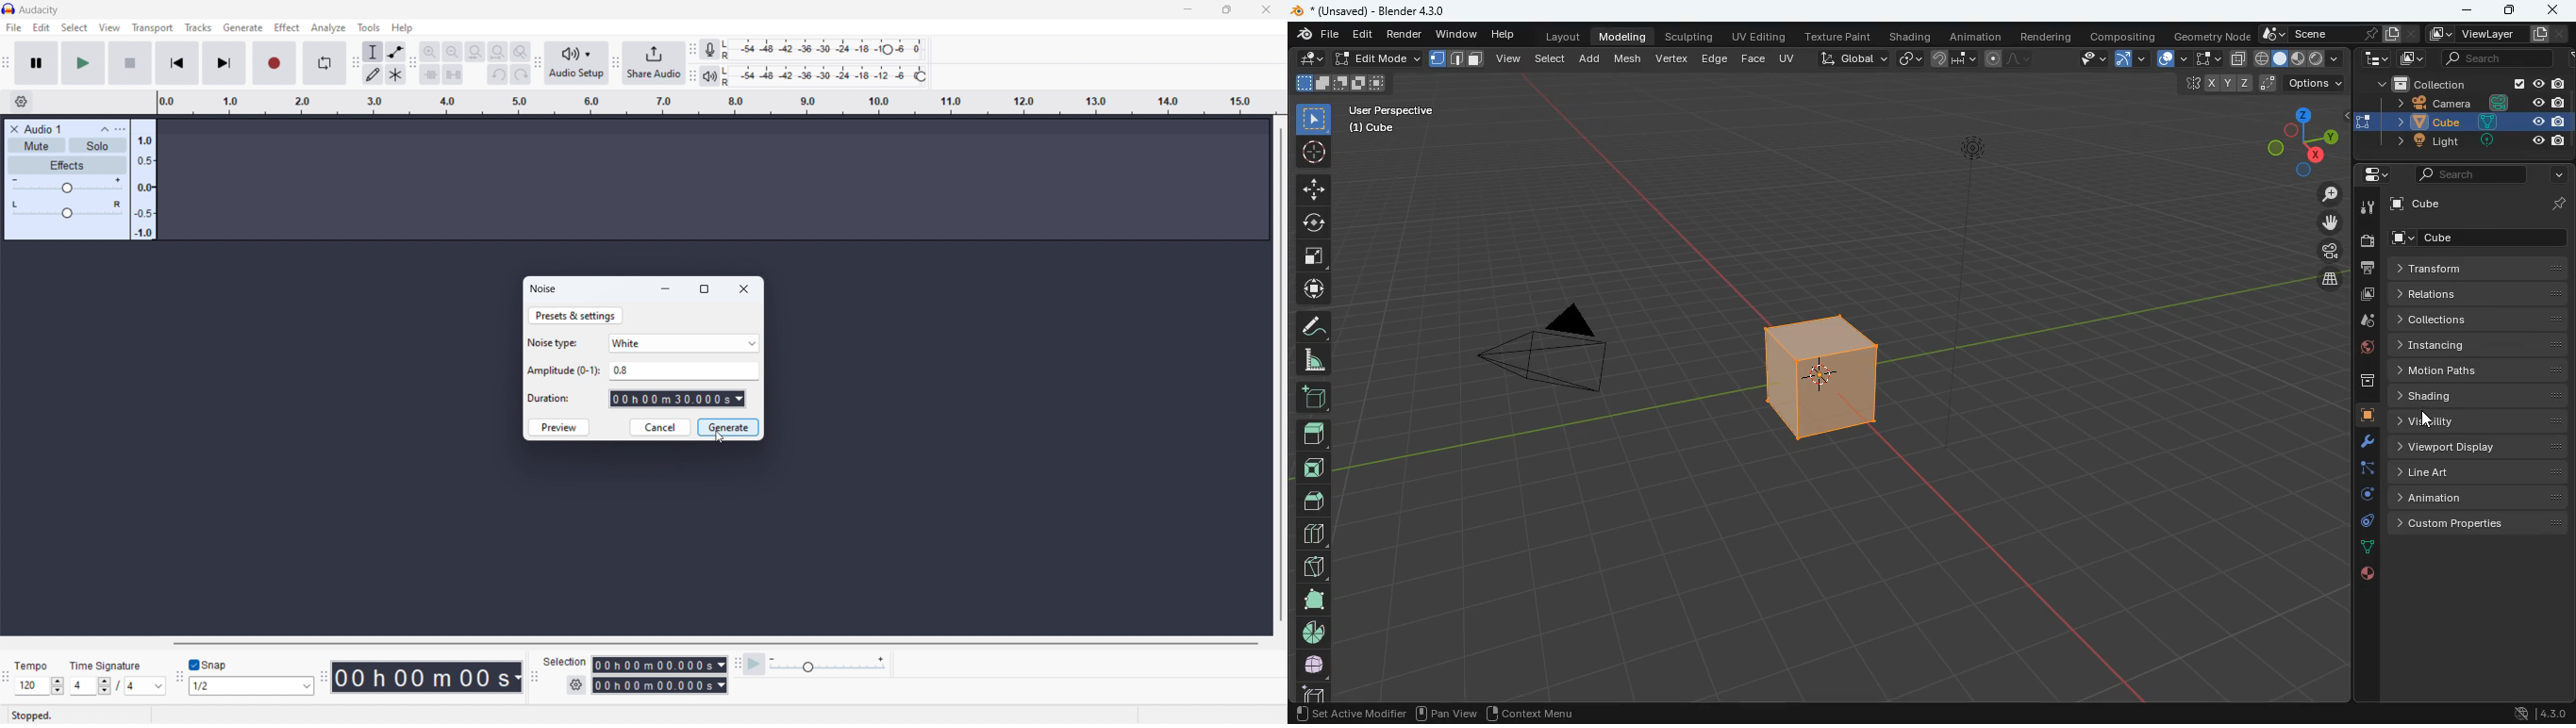 Image resolution: width=2576 pixels, height=728 pixels. What do you see at coordinates (120, 129) in the screenshot?
I see `open menu` at bounding box center [120, 129].